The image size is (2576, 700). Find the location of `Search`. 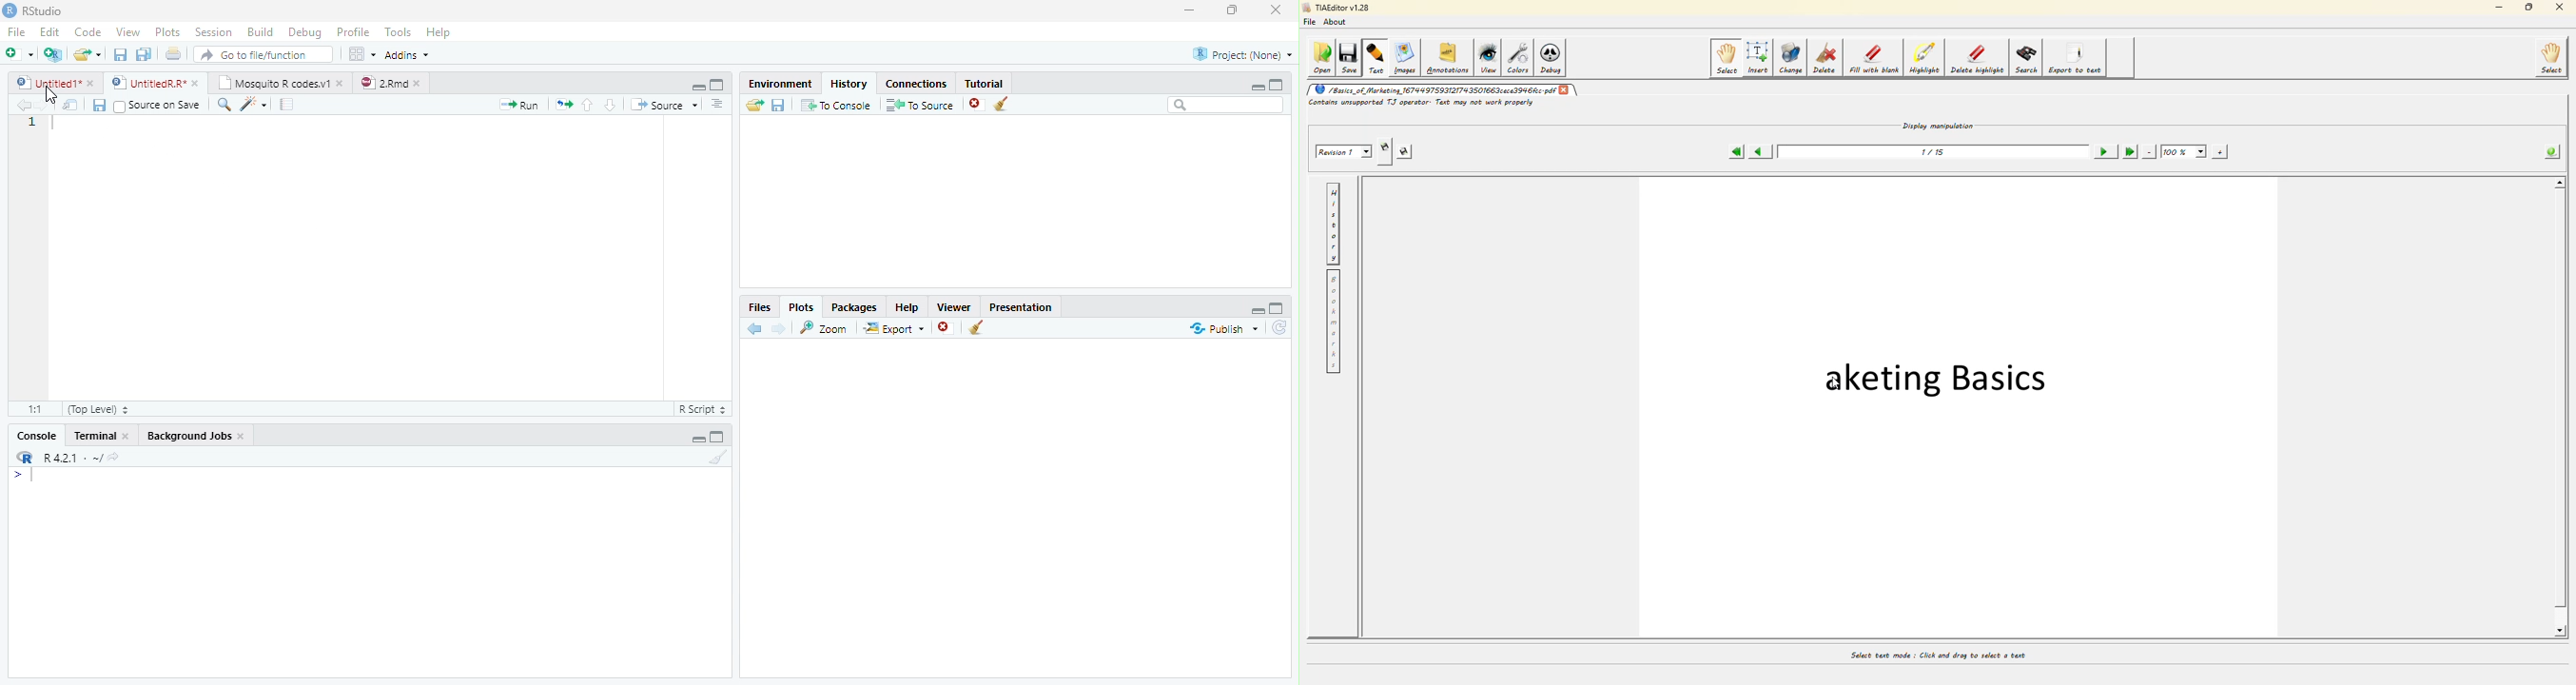

Search is located at coordinates (1224, 105).